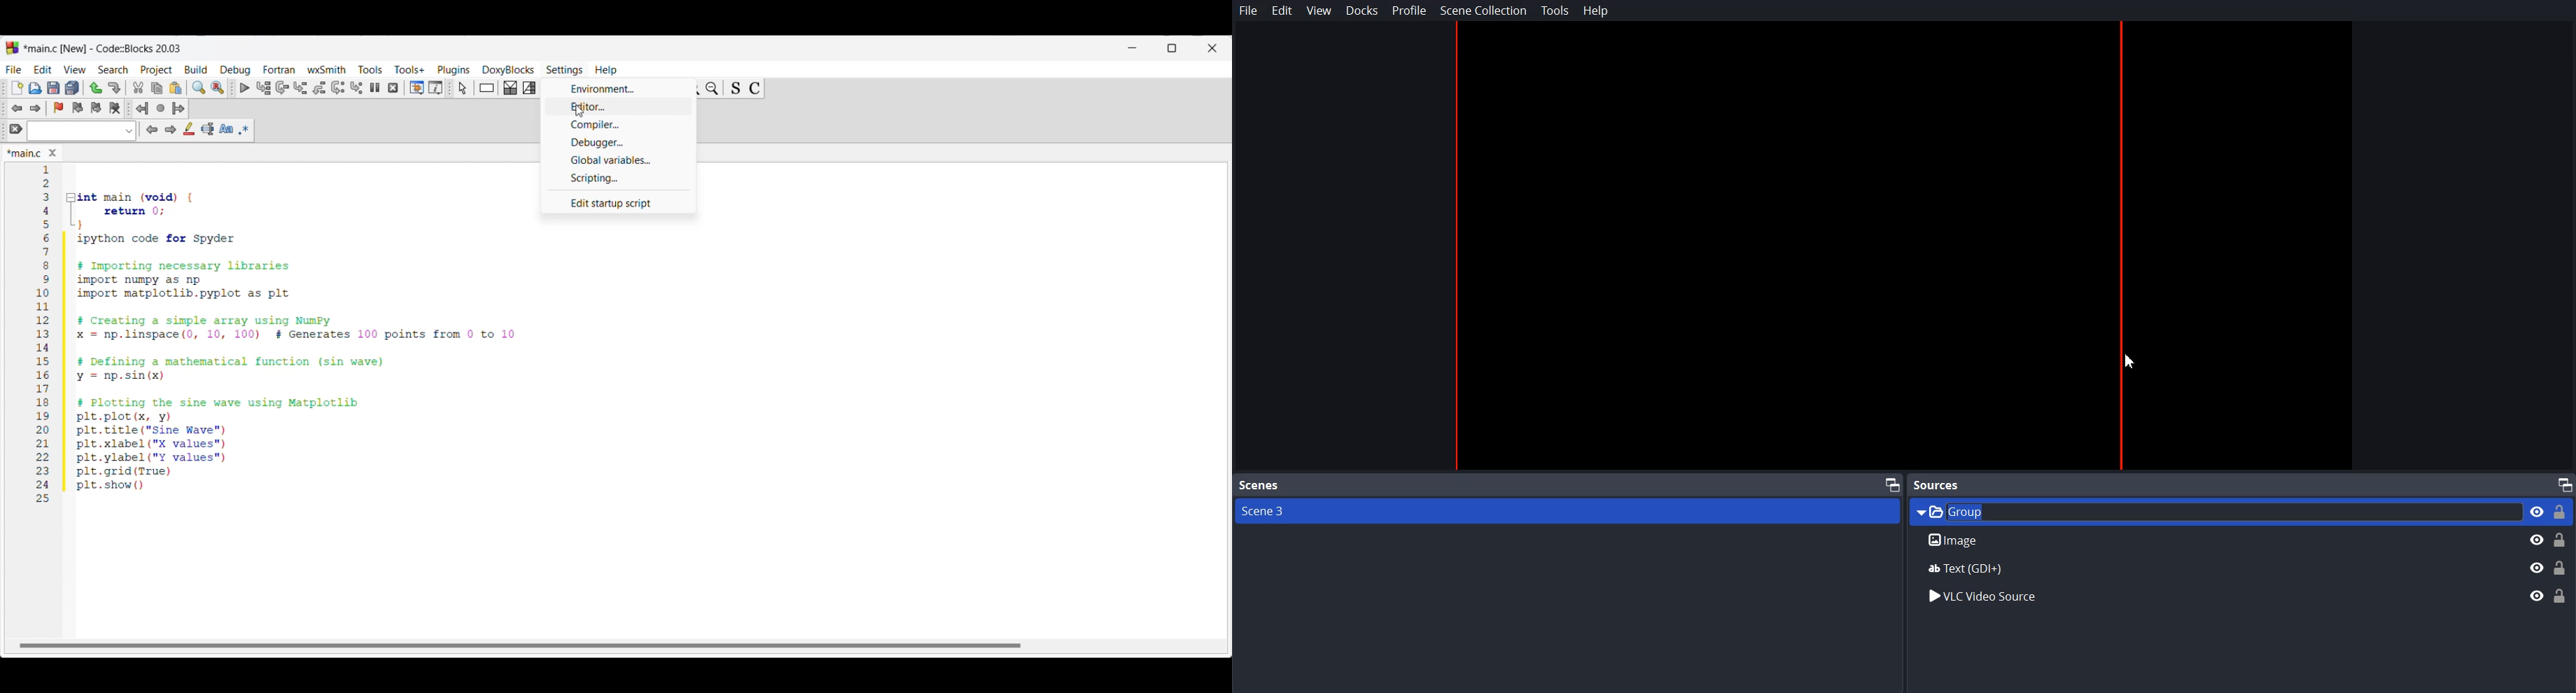  Describe the element at coordinates (618, 203) in the screenshot. I see `Edit startup script` at that location.